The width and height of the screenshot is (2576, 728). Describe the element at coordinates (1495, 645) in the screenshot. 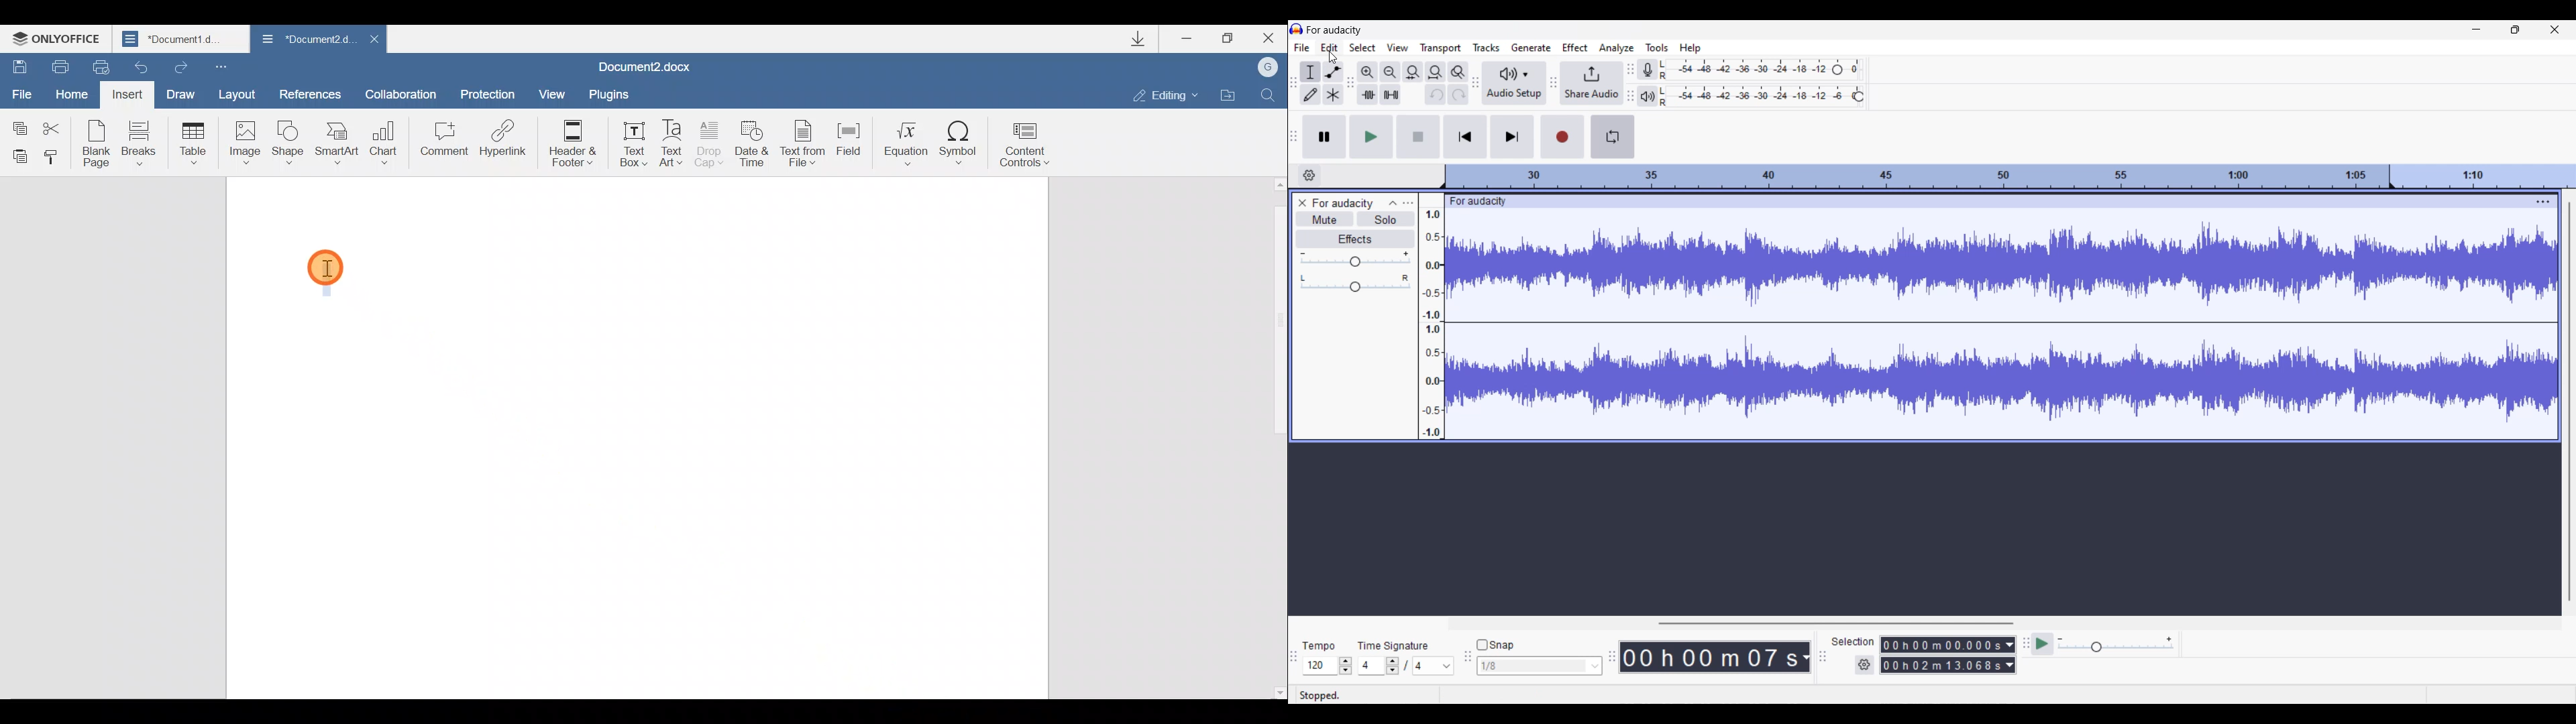

I see `Snap toggle` at that location.